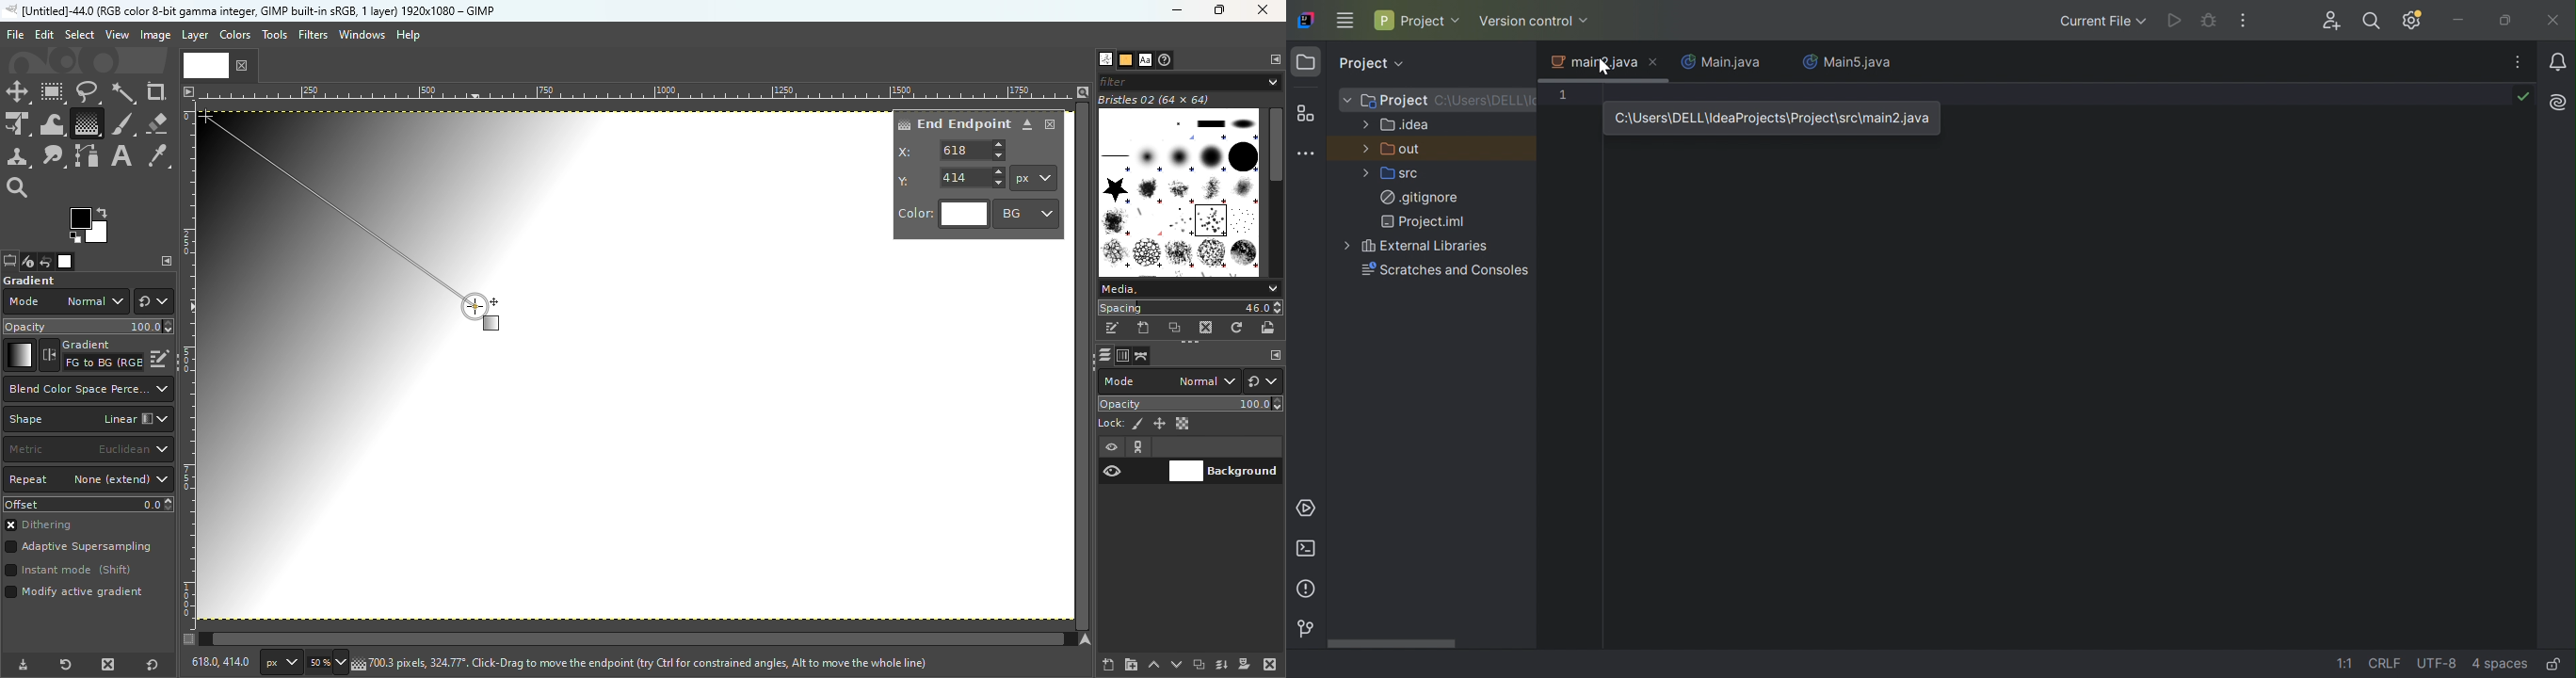 The height and width of the screenshot is (700, 2576). What do you see at coordinates (1145, 328) in the screenshot?
I see `Create a new brush` at bounding box center [1145, 328].